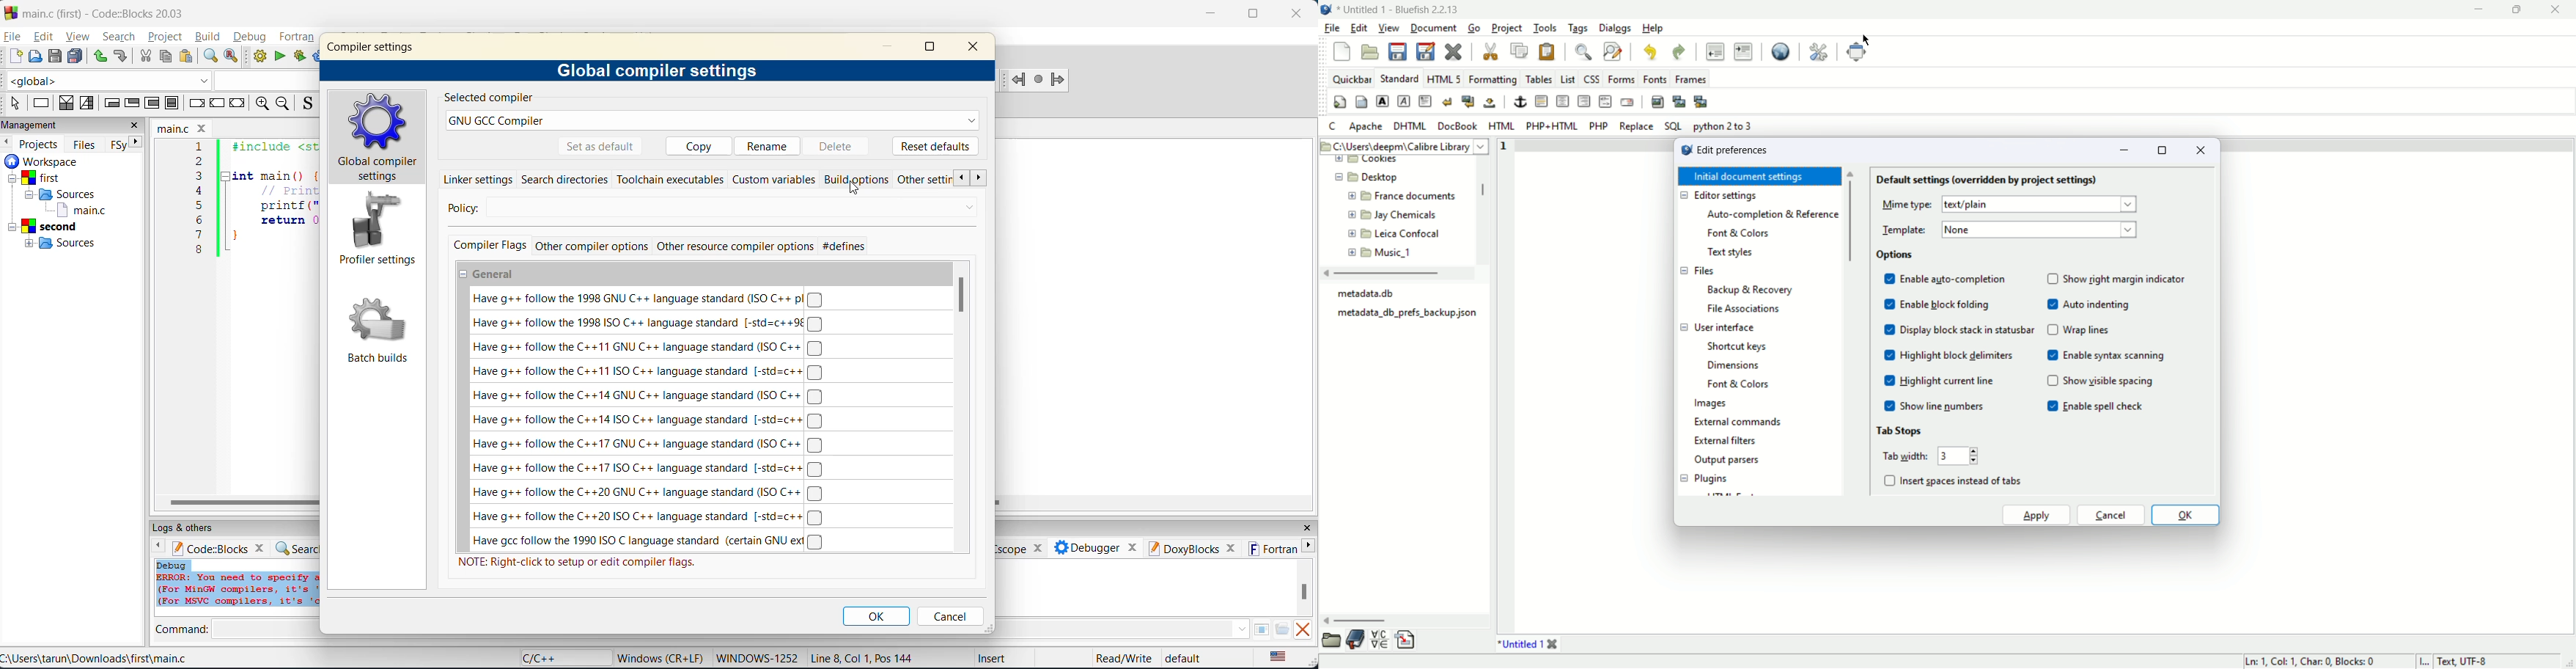 This screenshot has width=2576, height=672. What do you see at coordinates (1370, 52) in the screenshot?
I see `open file` at bounding box center [1370, 52].